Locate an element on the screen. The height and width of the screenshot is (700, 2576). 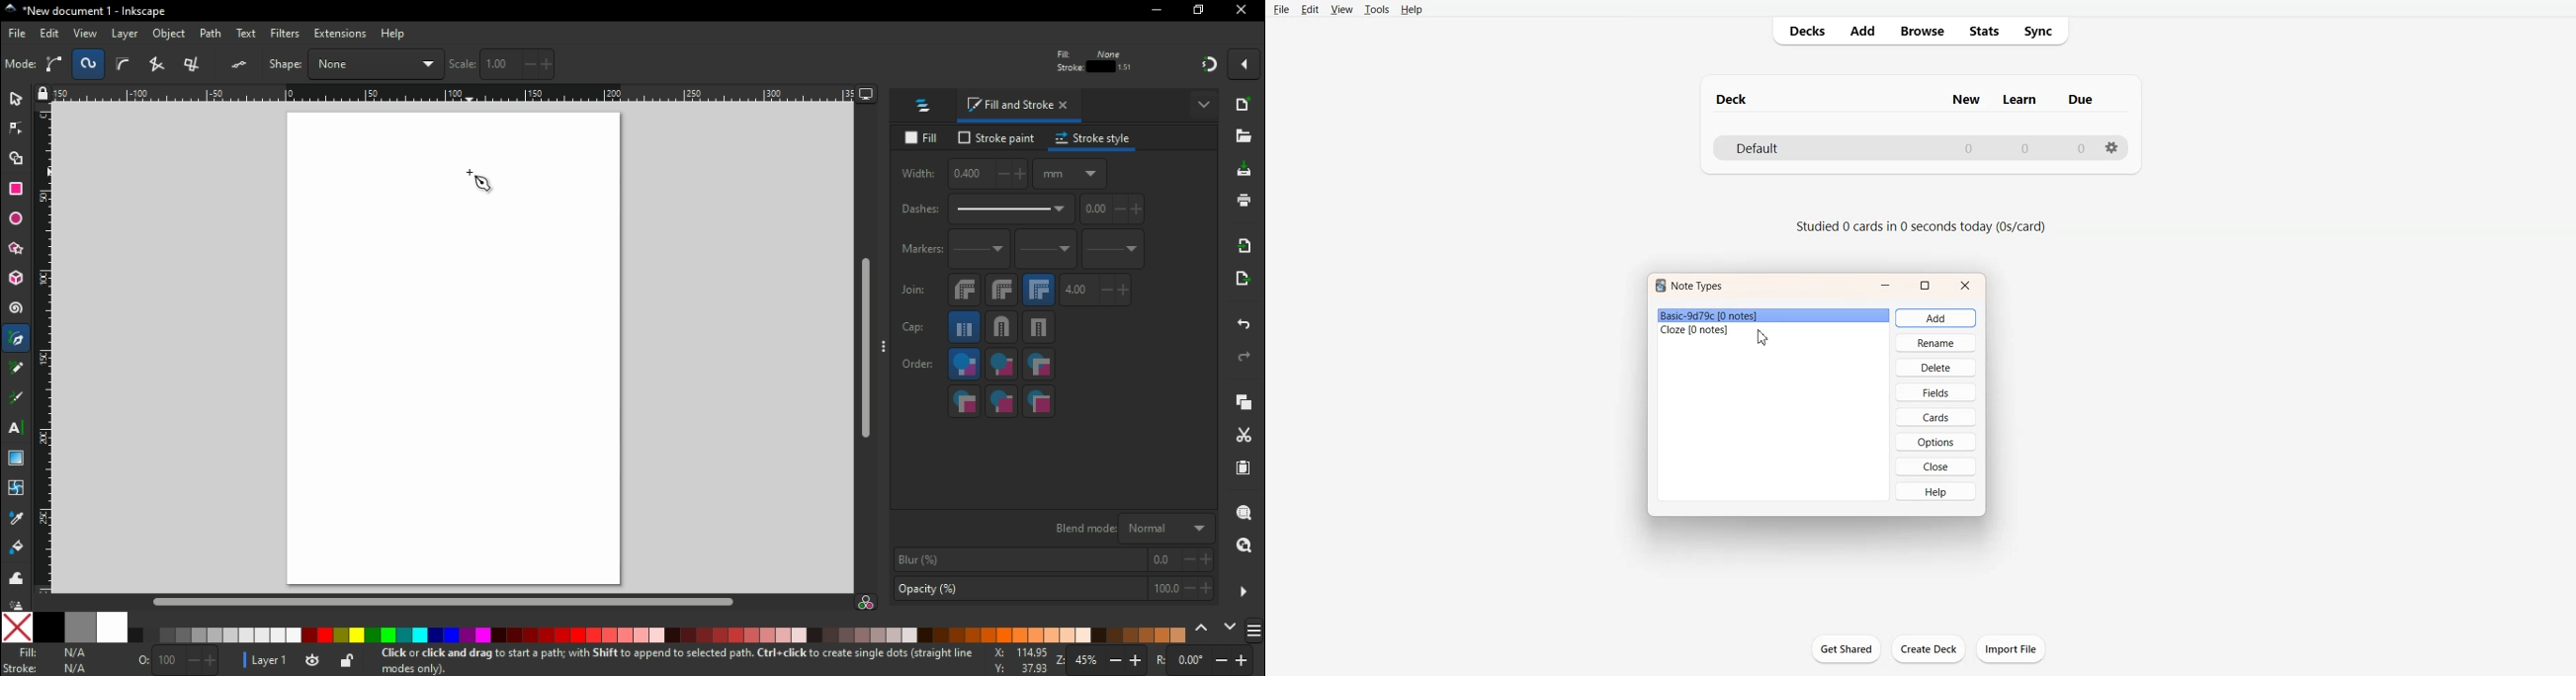
fill and stroke is located at coordinates (1020, 108).